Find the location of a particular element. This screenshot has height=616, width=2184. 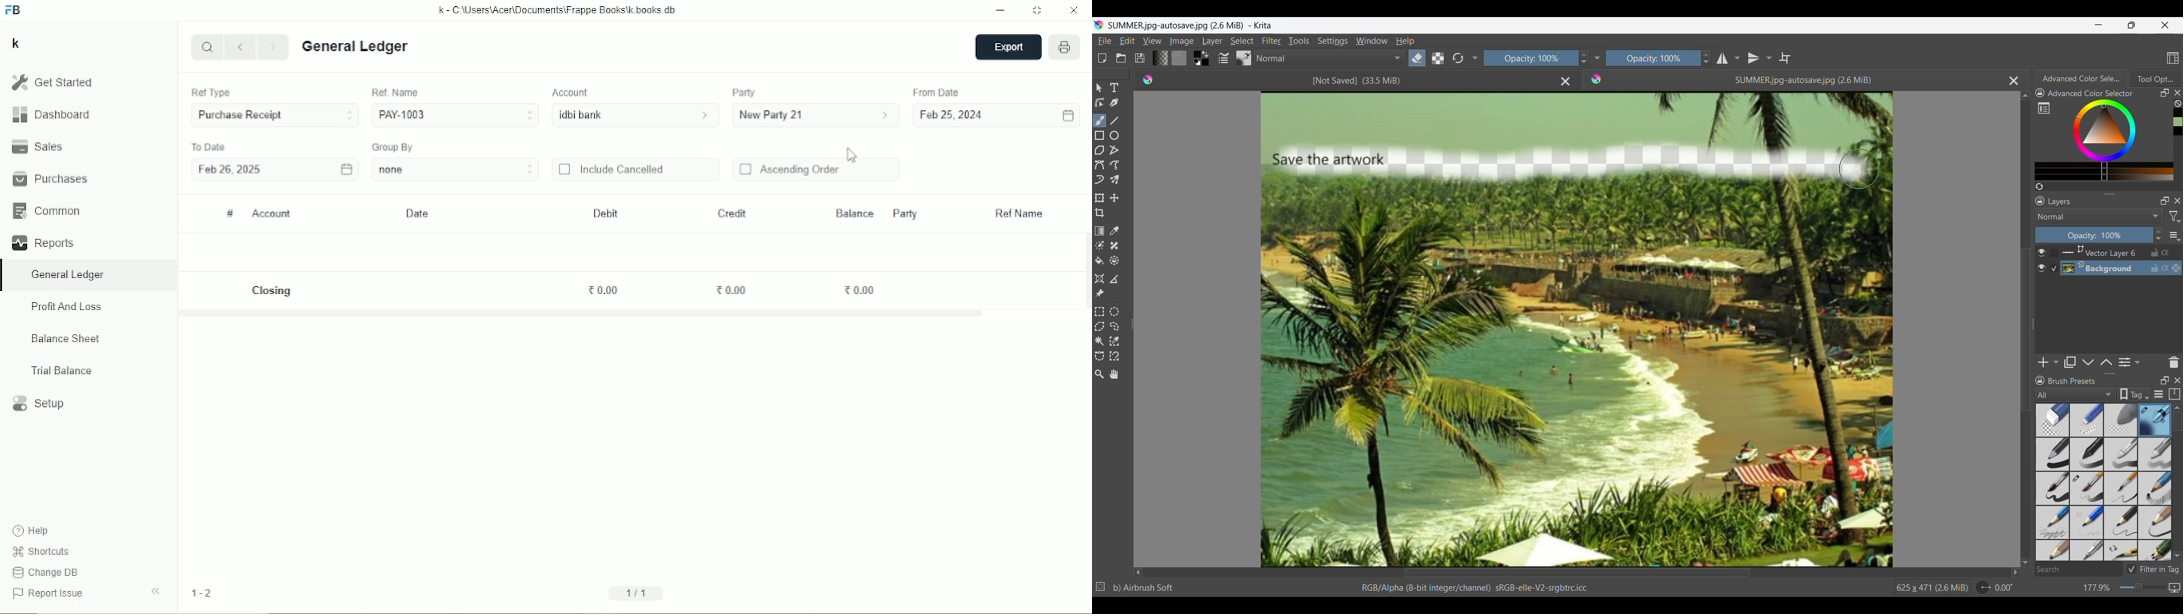

Choose workspace is located at coordinates (2173, 58).